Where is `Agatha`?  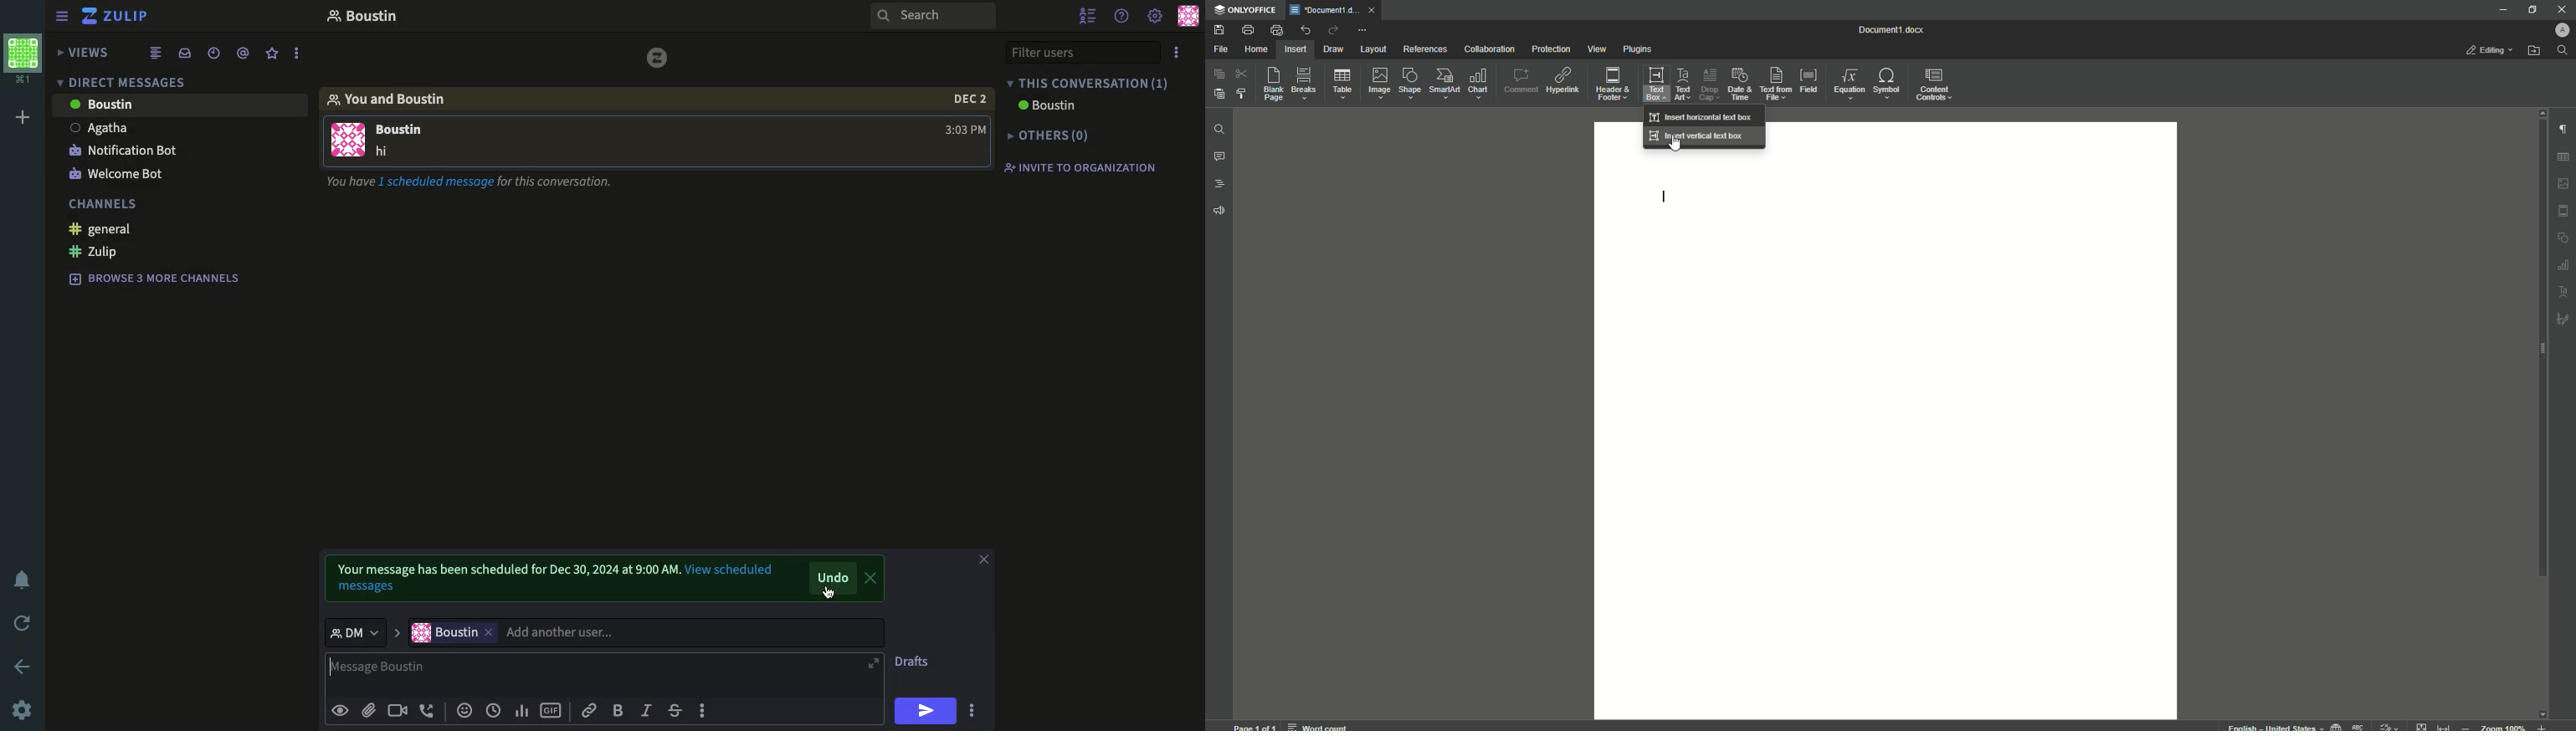 Agatha is located at coordinates (101, 129).